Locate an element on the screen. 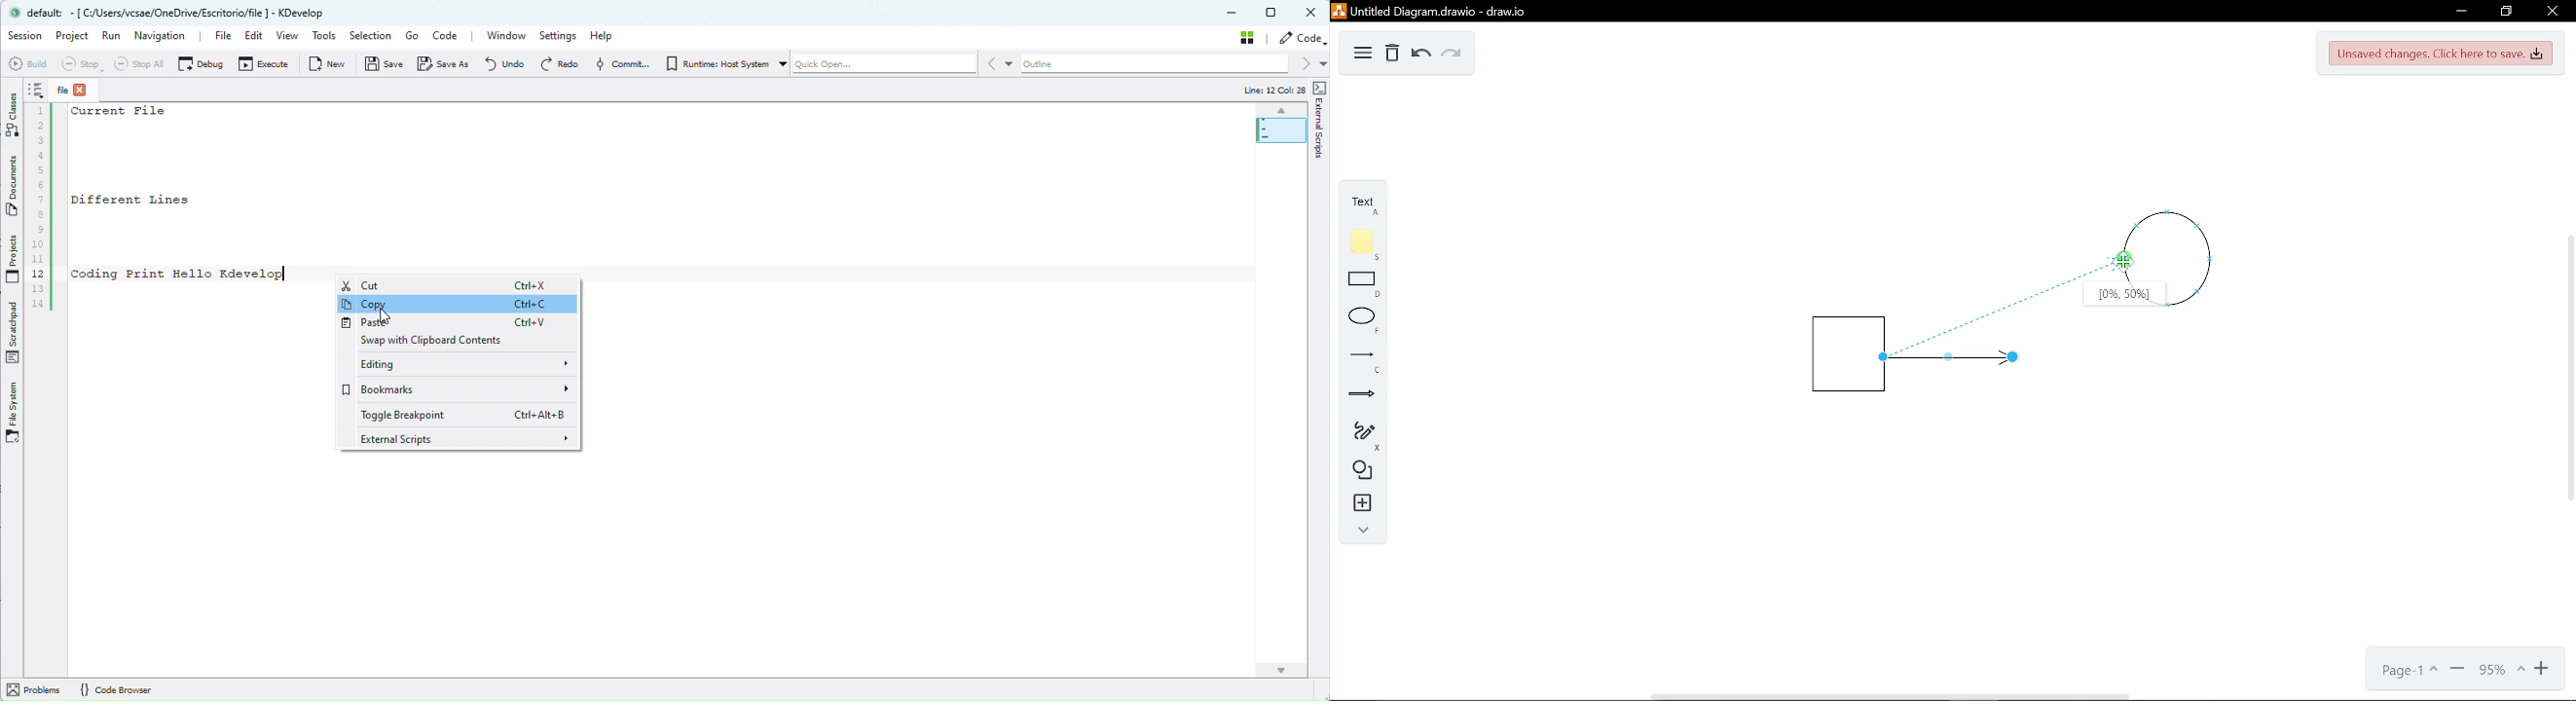  Note is located at coordinates (1356, 242).